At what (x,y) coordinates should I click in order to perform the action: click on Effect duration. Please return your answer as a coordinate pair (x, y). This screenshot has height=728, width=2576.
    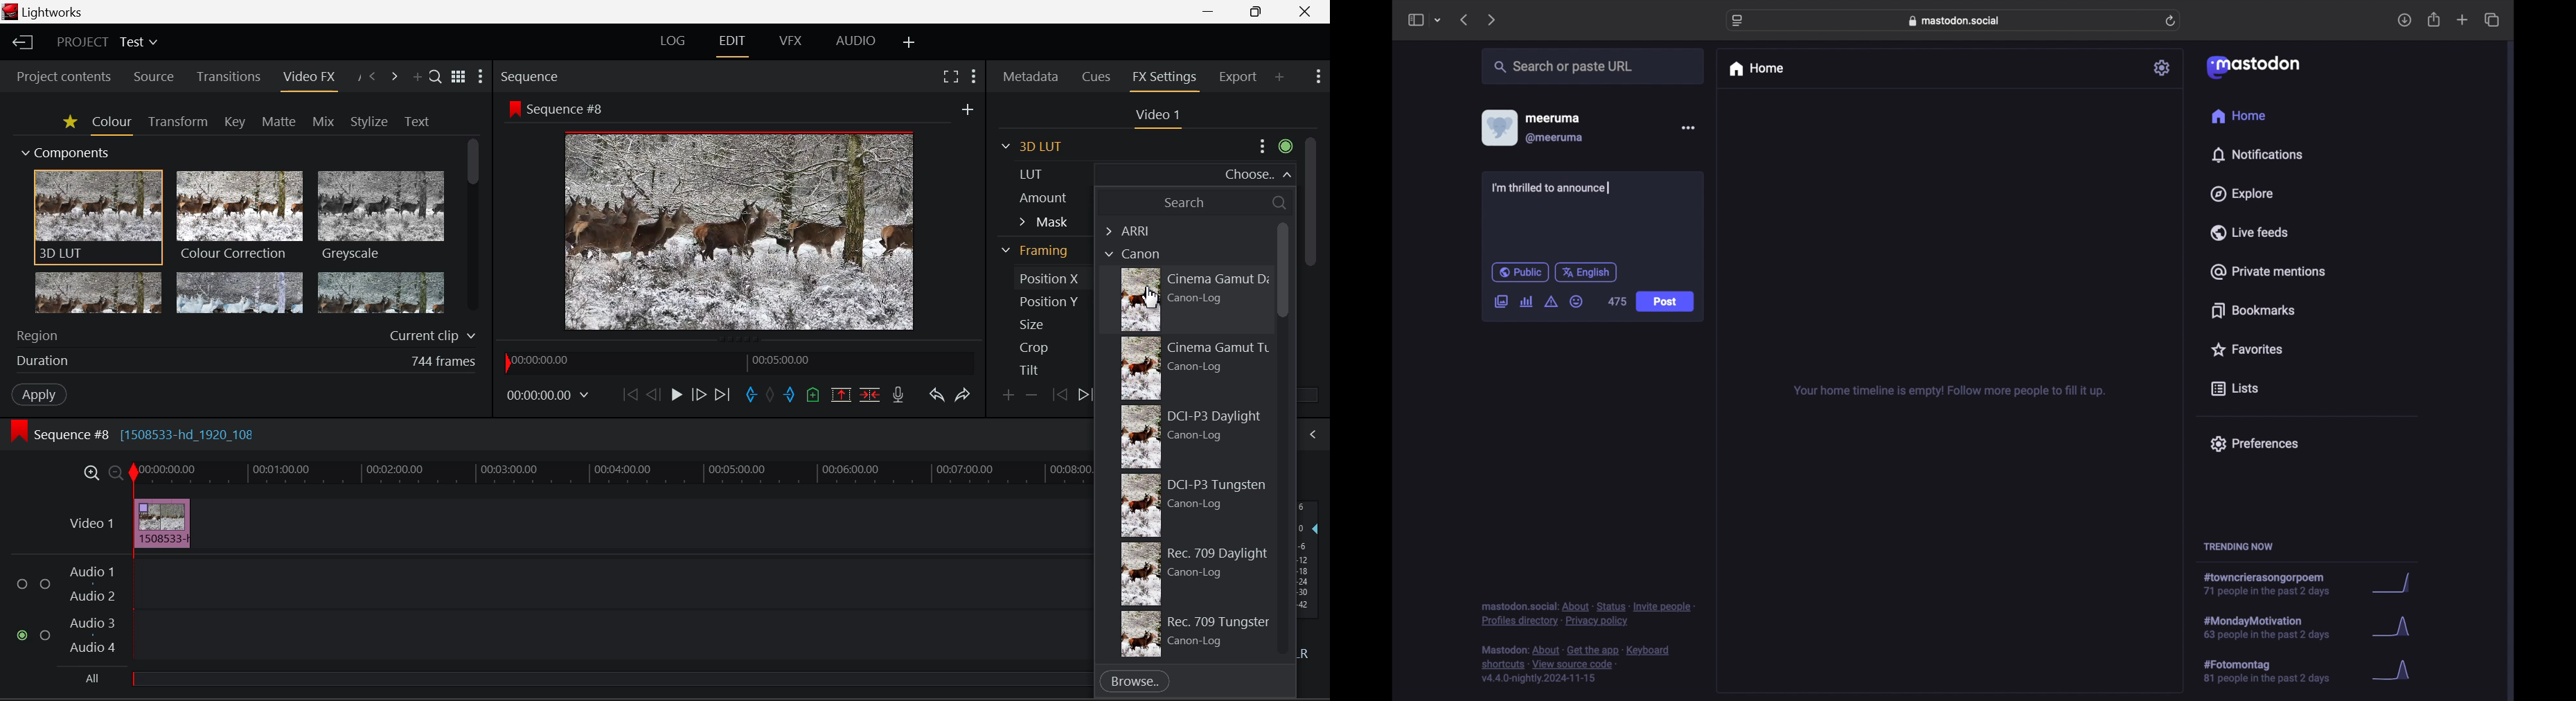
    Looking at the image, I should click on (244, 361).